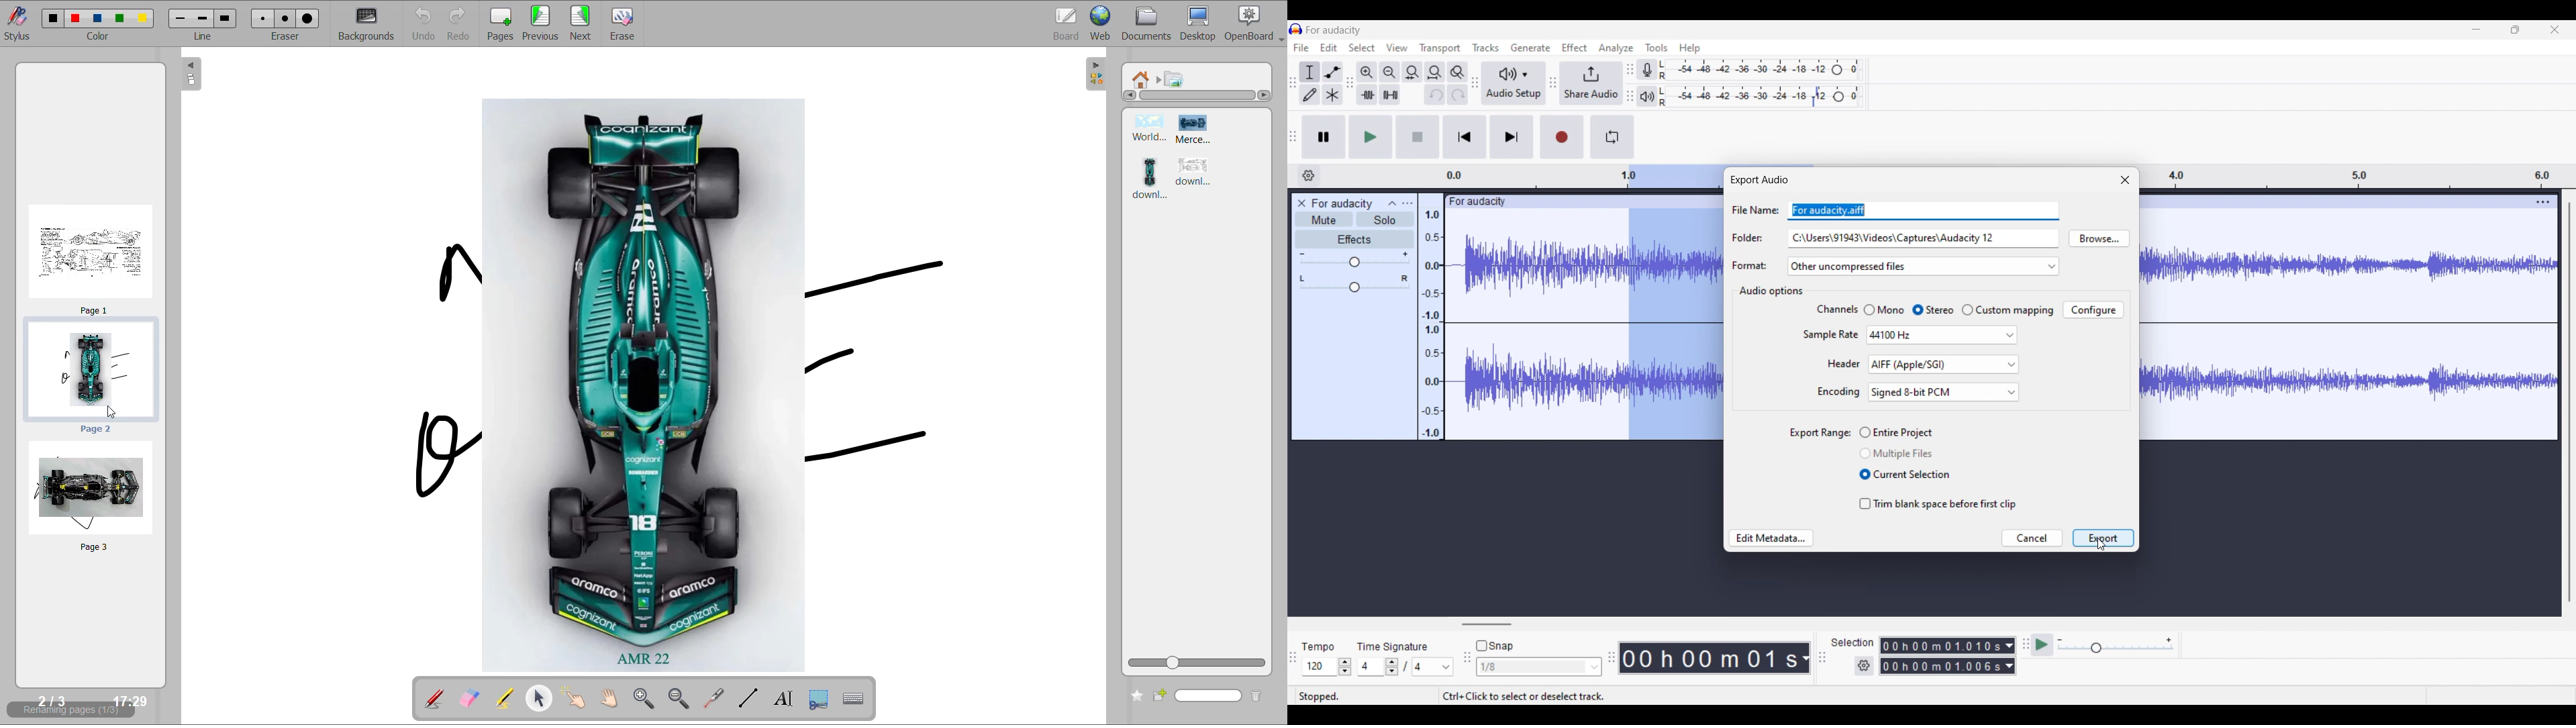 The height and width of the screenshot is (728, 2576). What do you see at coordinates (820, 698) in the screenshot?
I see `capture part of the screen` at bounding box center [820, 698].